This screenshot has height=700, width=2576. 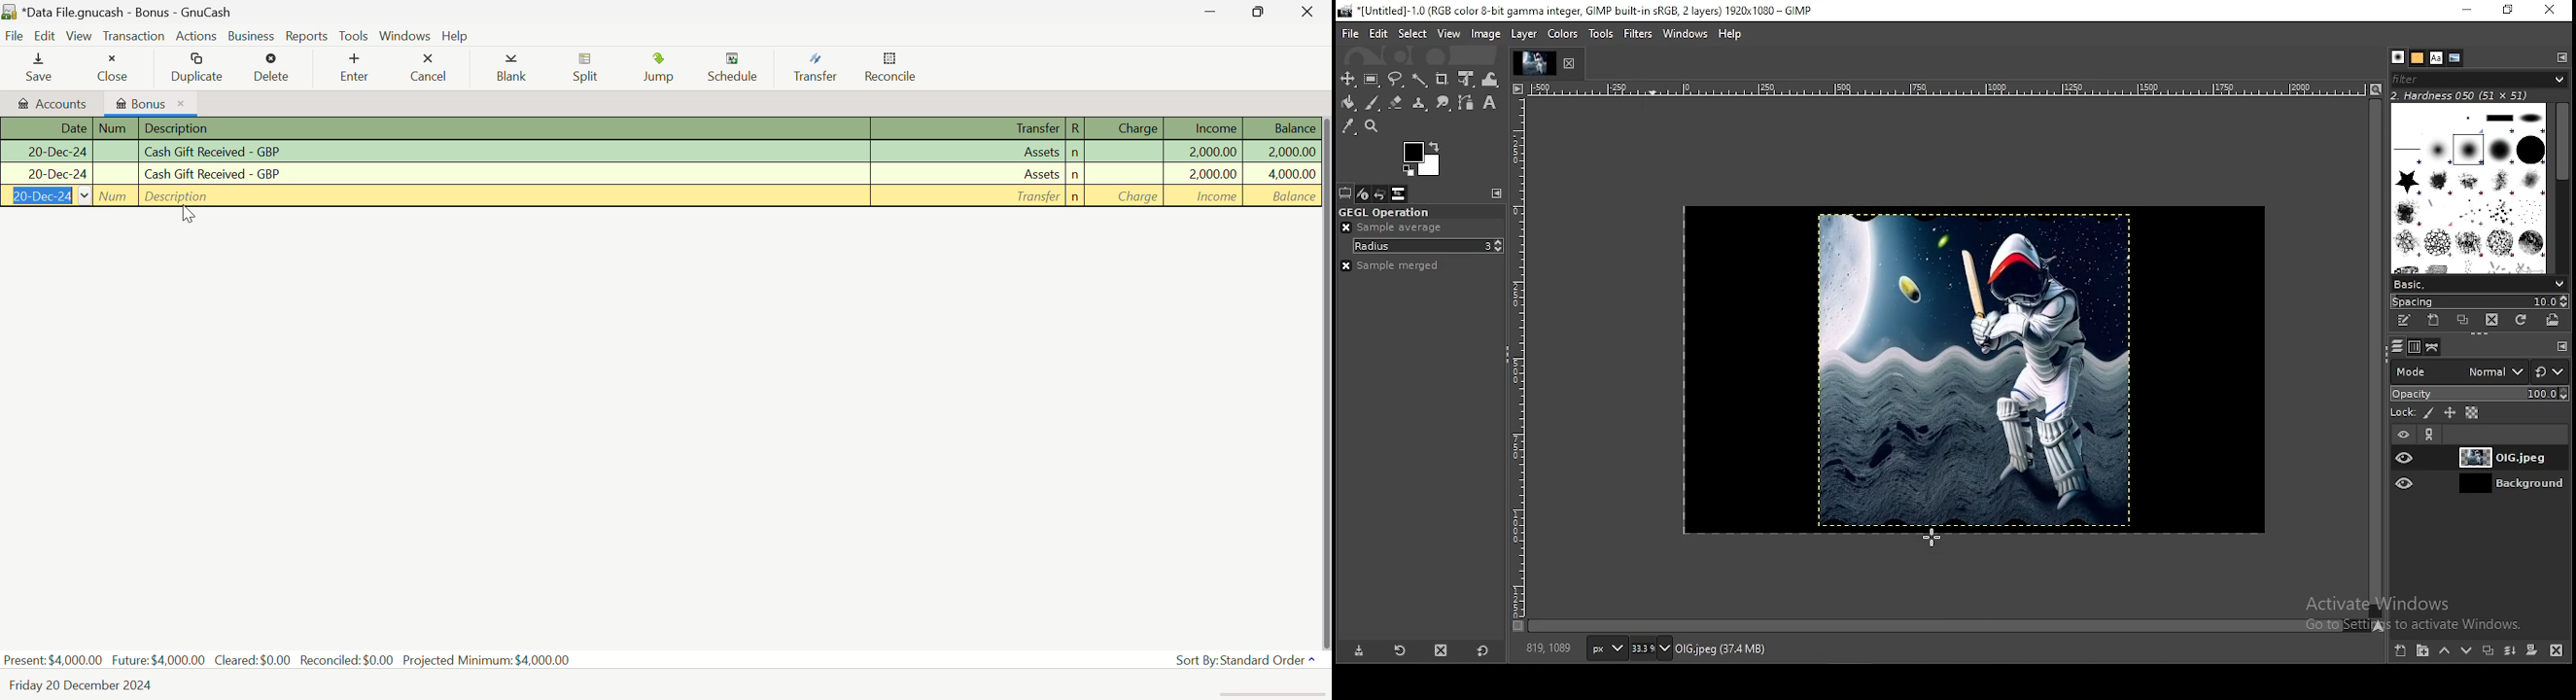 I want to click on R, so click(x=1075, y=128).